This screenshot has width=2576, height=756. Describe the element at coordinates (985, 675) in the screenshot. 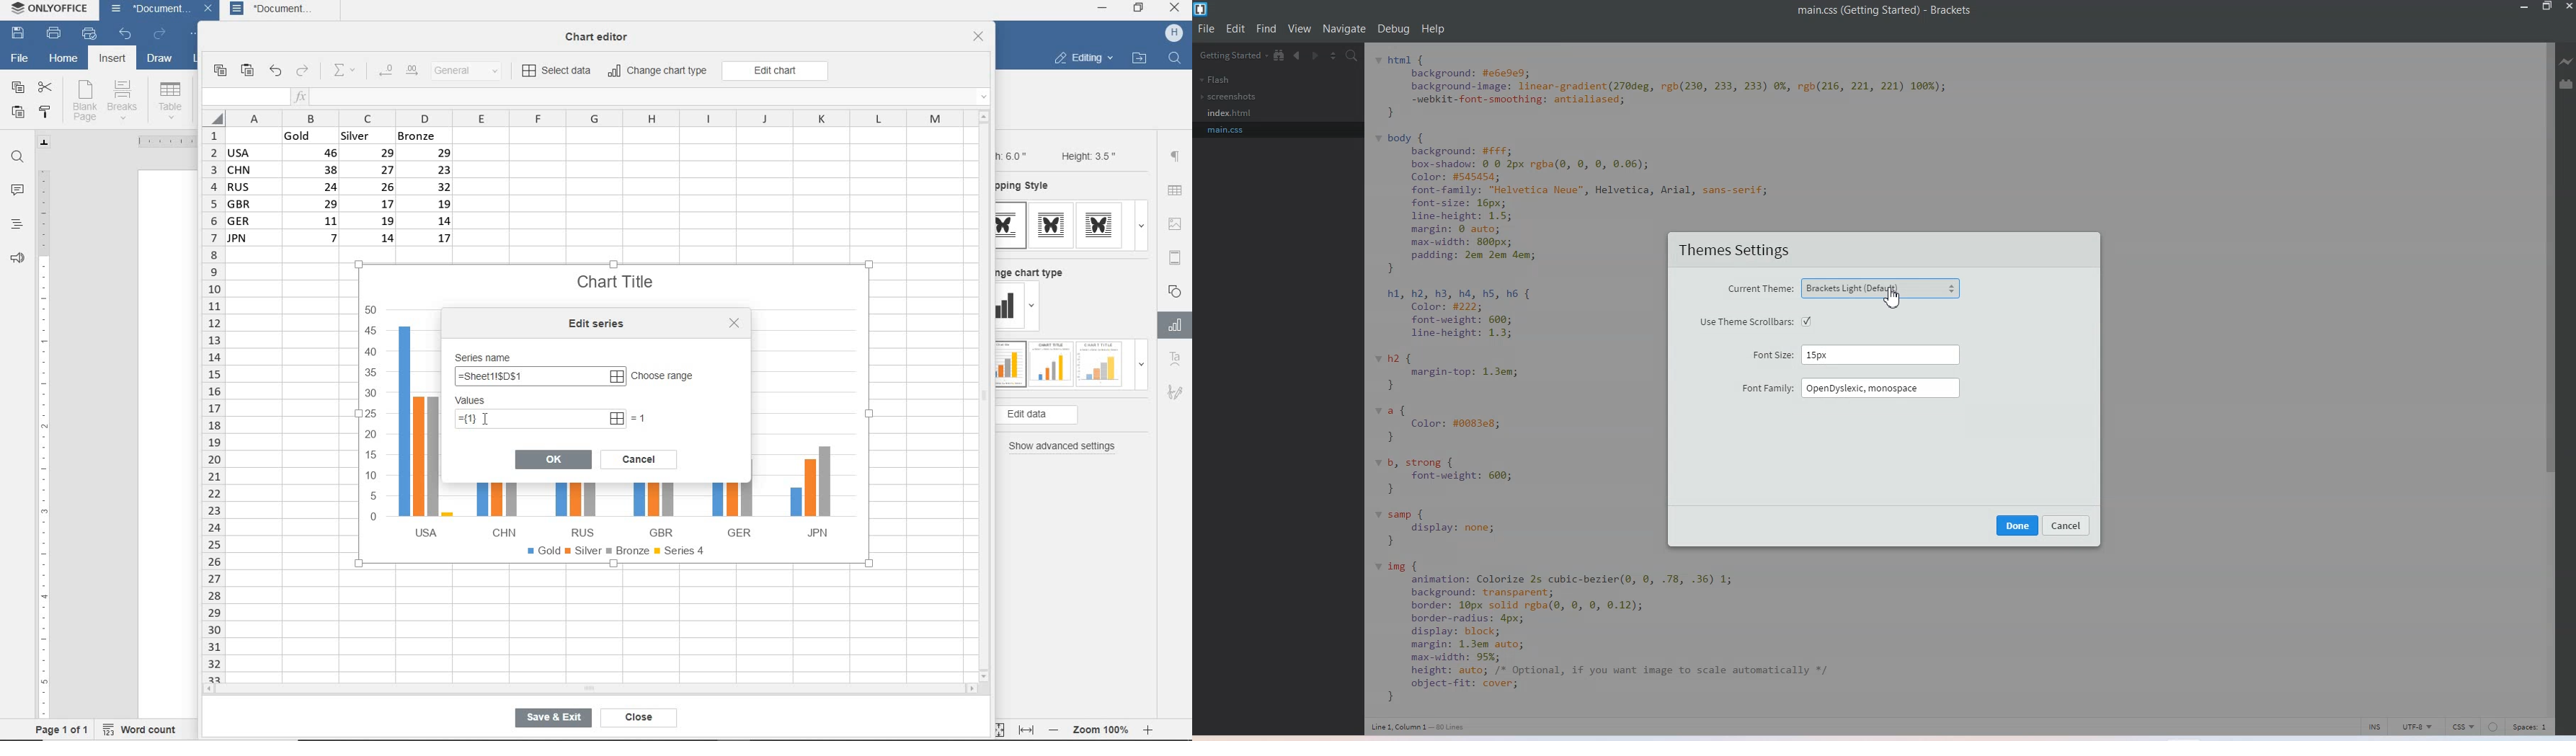

I see `scroll down` at that location.